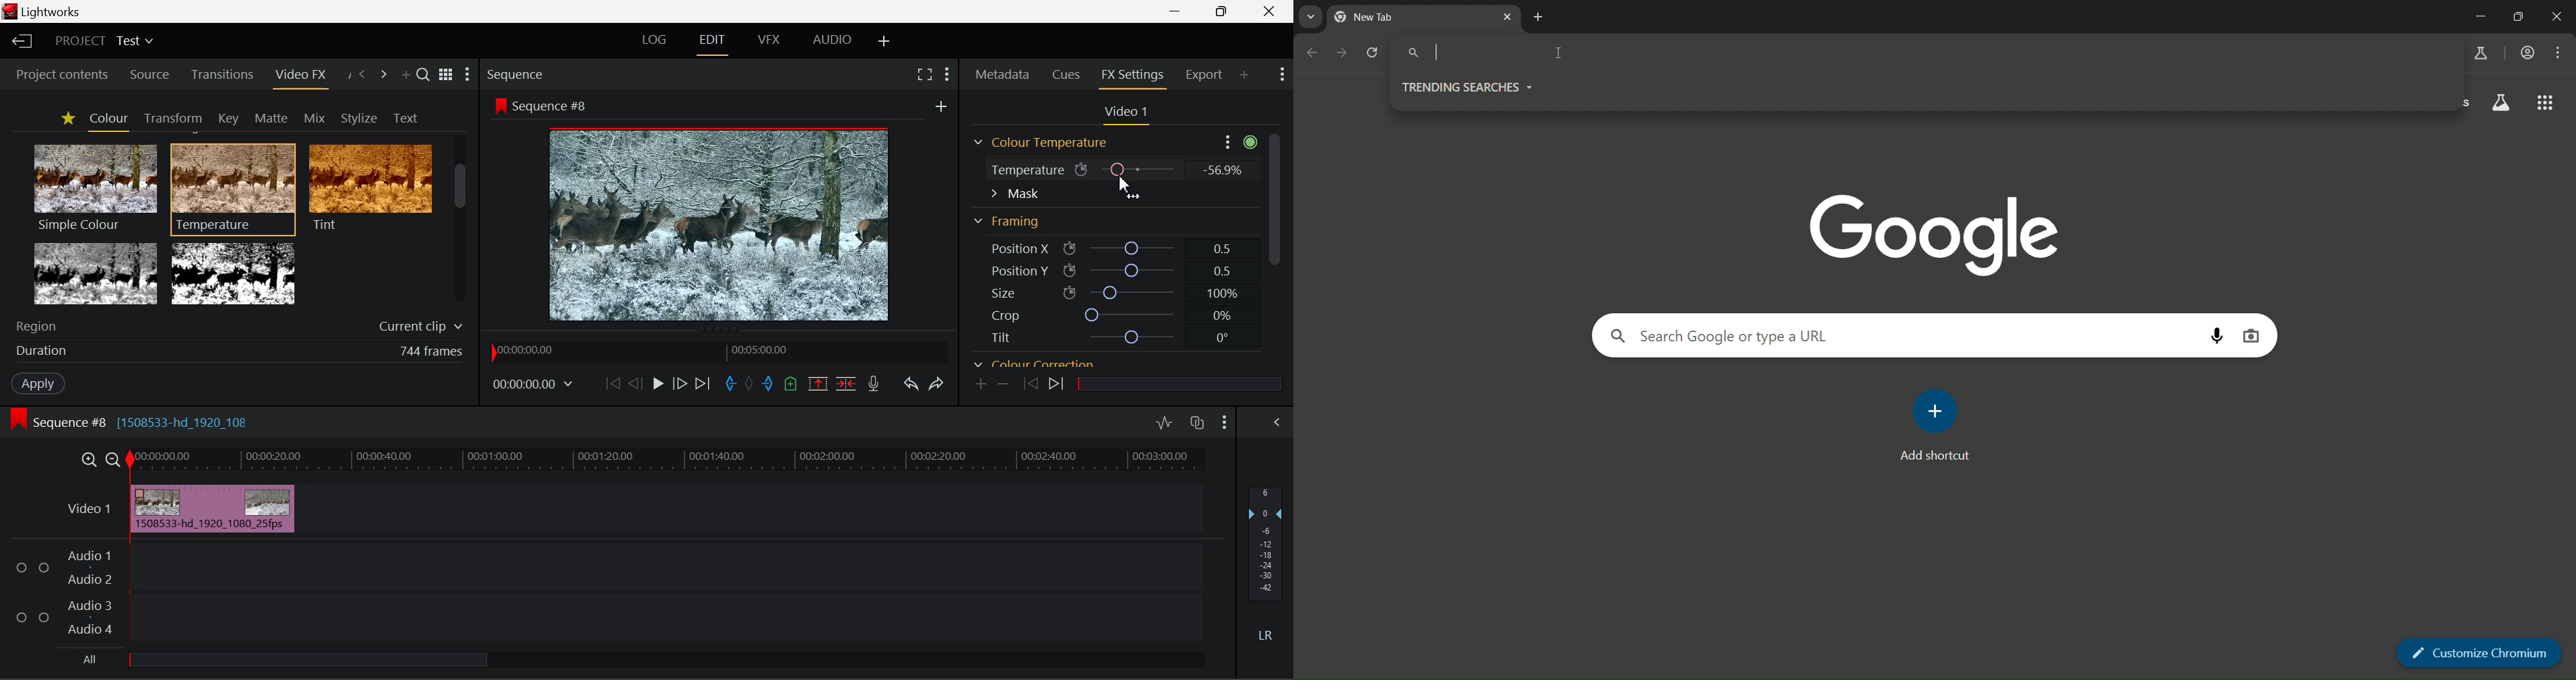 This screenshot has width=2576, height=700. Describe the element at coordinates (369, 187) in the screenshot. I see `Tint` at that location.